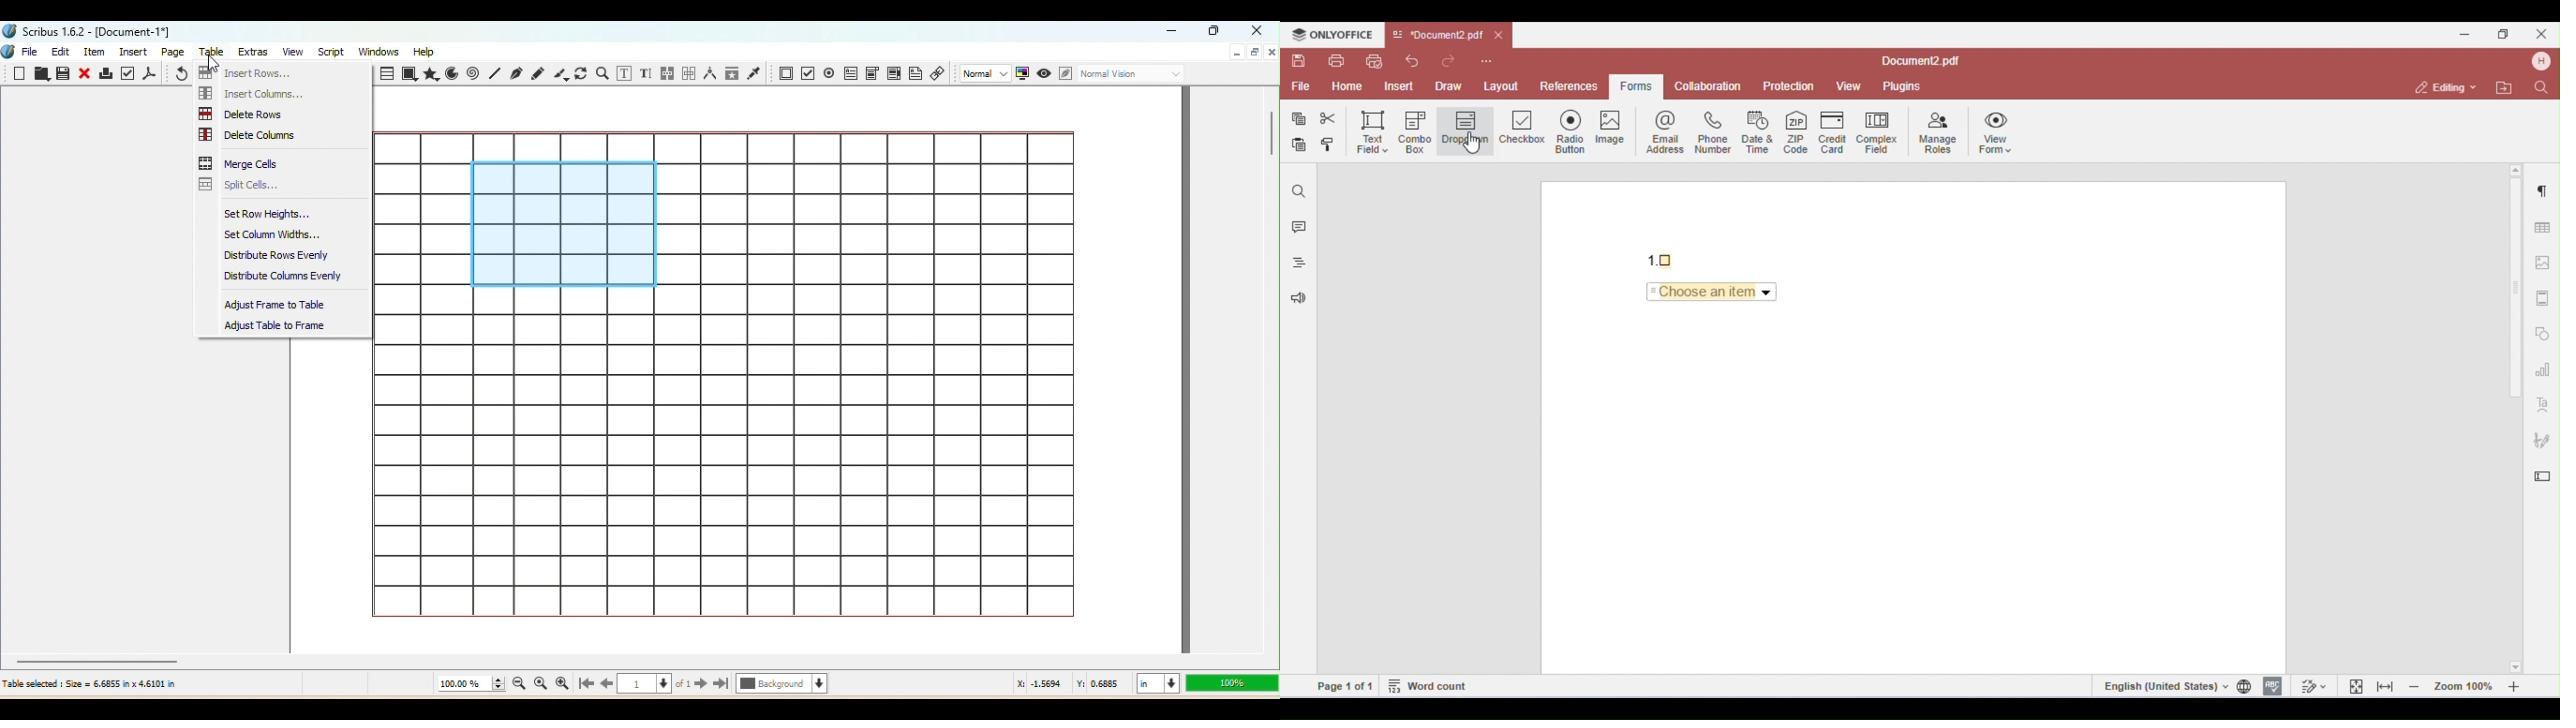 The width and height of the screenshot is (2576, 728). Describe the element at coordinates (33, 50) in the screenshot. I see `File` at that location.